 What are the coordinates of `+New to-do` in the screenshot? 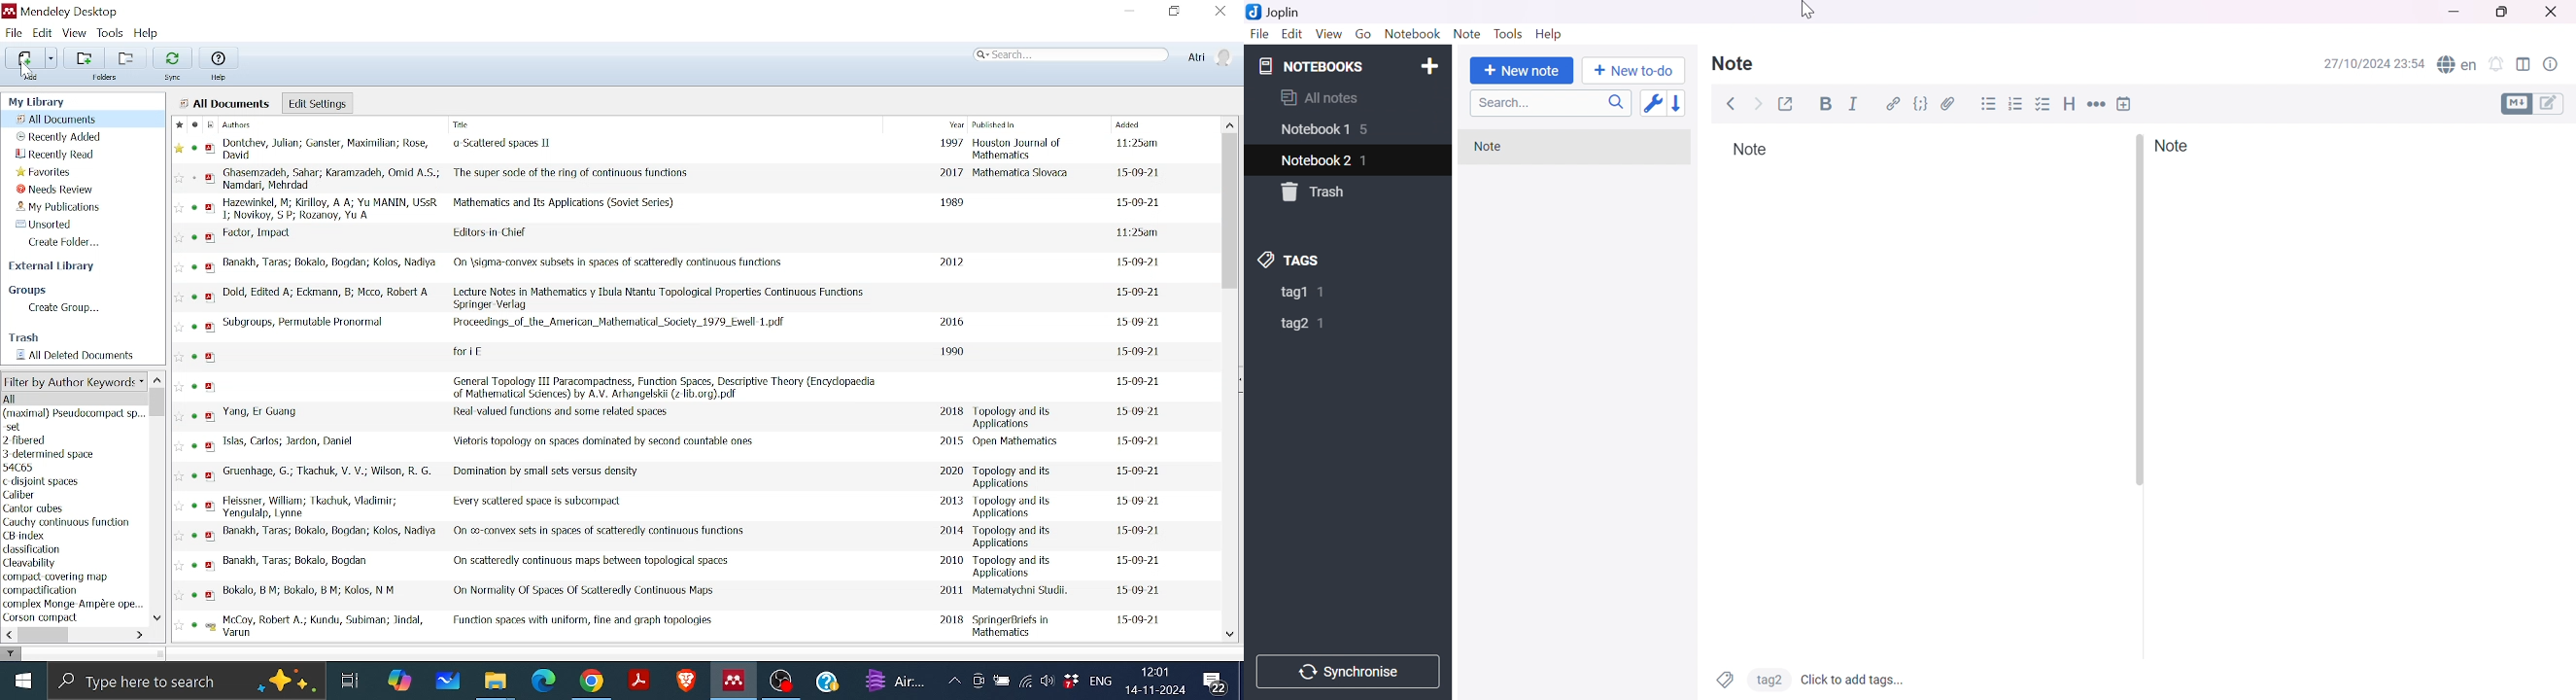 It's located at (1638, 72).